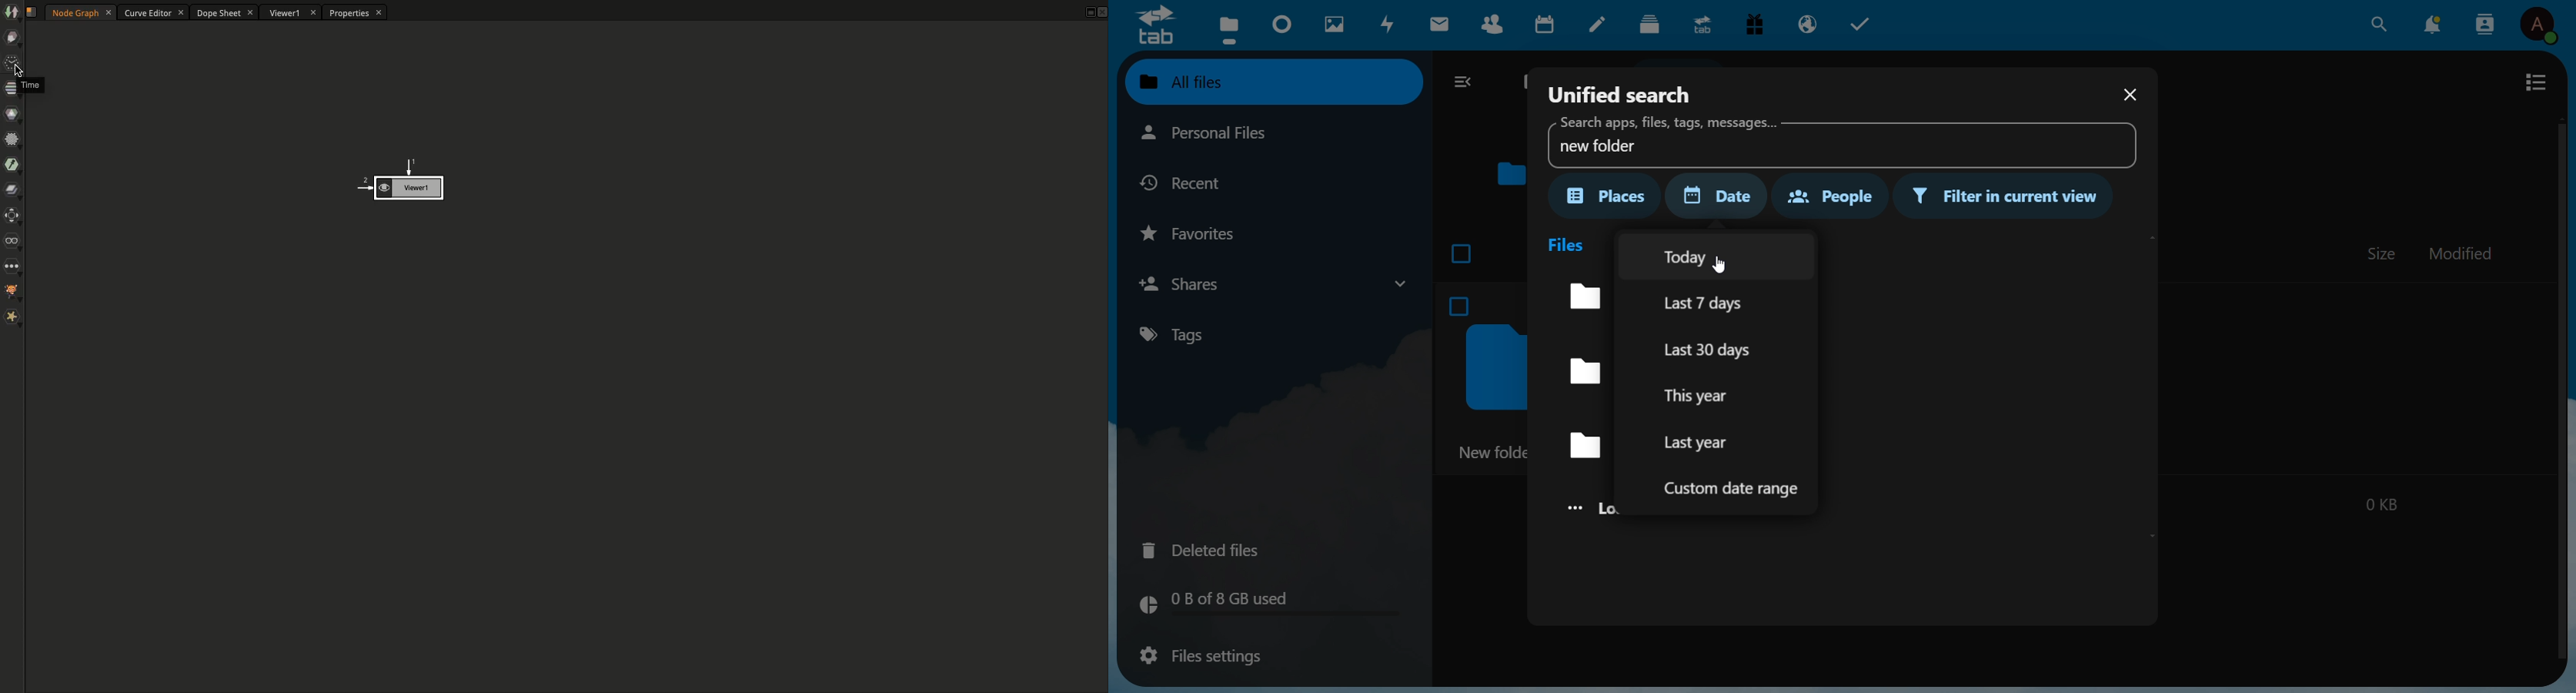 The height and width of the screenshot is (700, 2576). What do you see at coordinates (1828, 194) in the screenshot?
I see `people` at bounding box center [1828, 194].